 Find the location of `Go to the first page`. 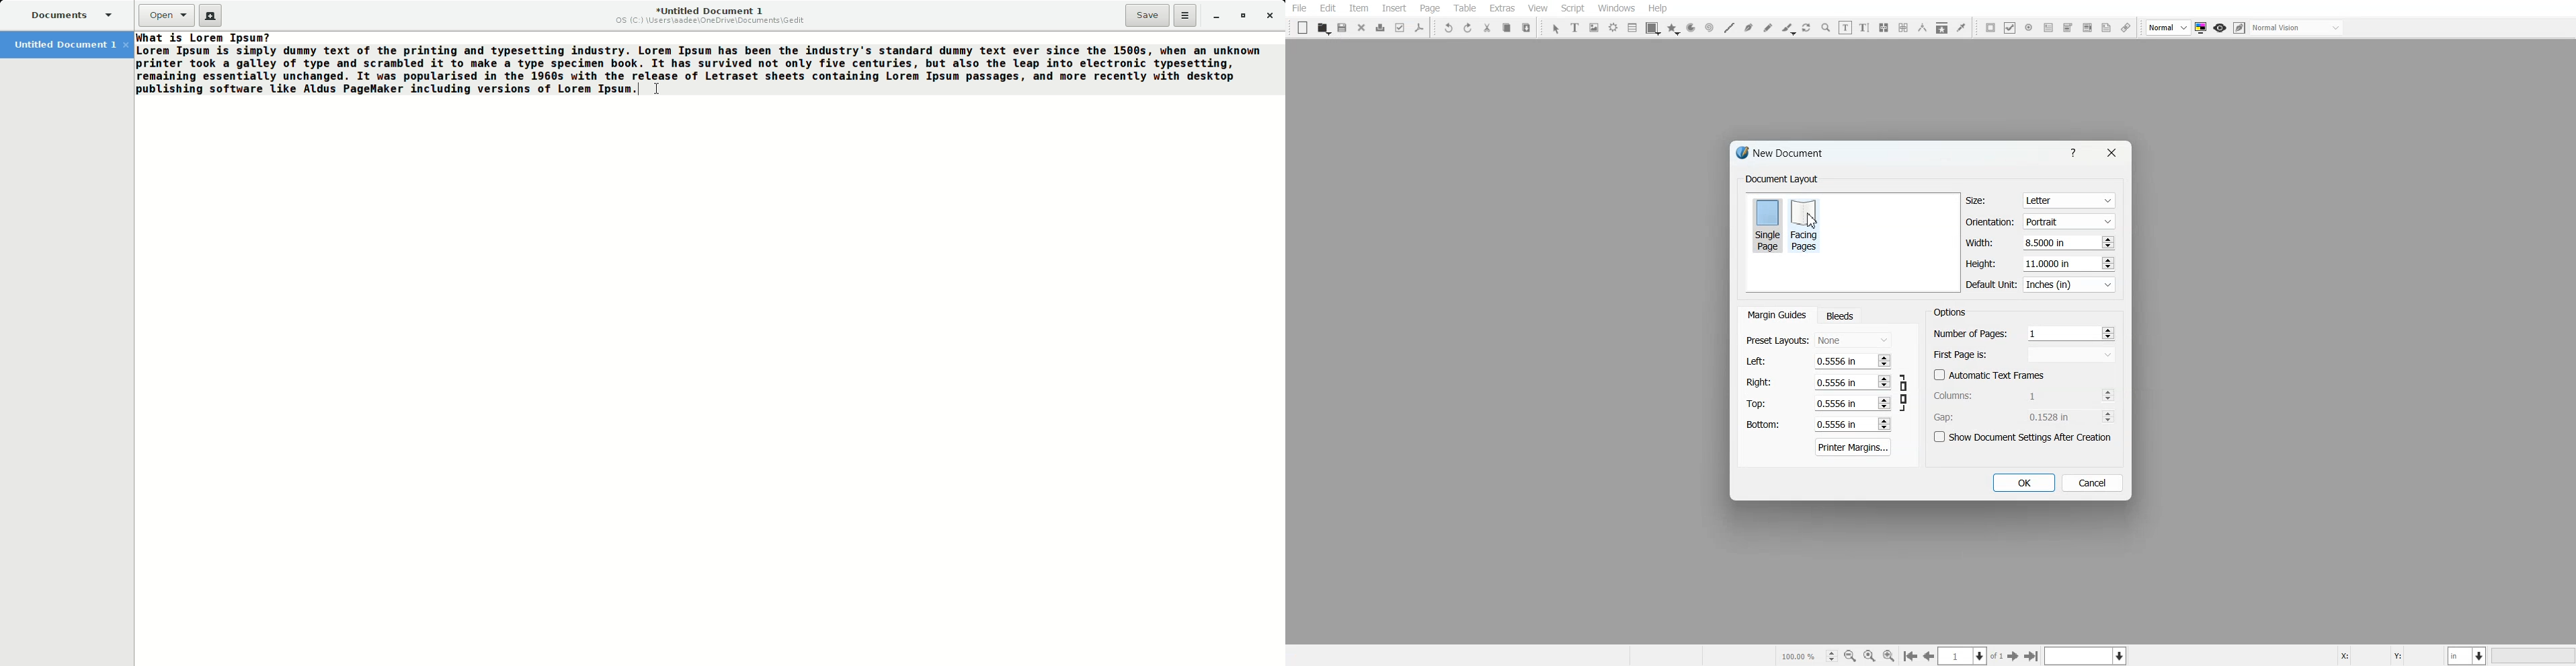

Go to the first page is located at coordinates (1910, 657).